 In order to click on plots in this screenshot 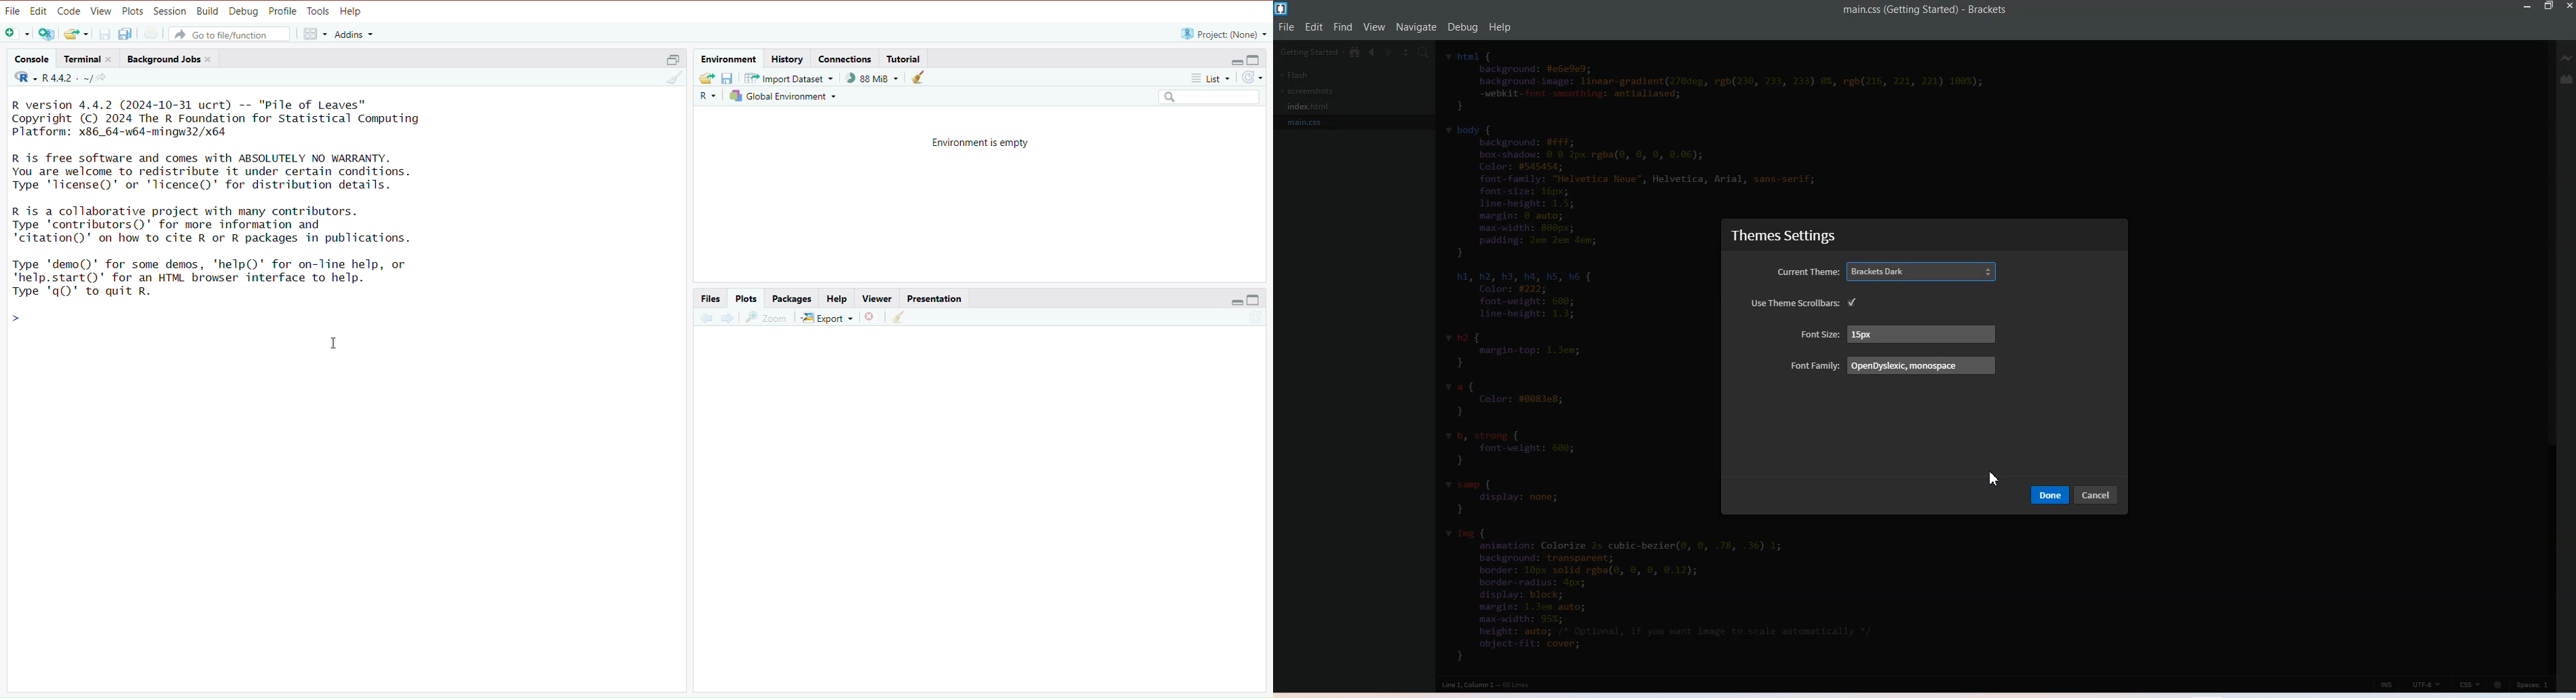, I will do `click(747, 299)`.